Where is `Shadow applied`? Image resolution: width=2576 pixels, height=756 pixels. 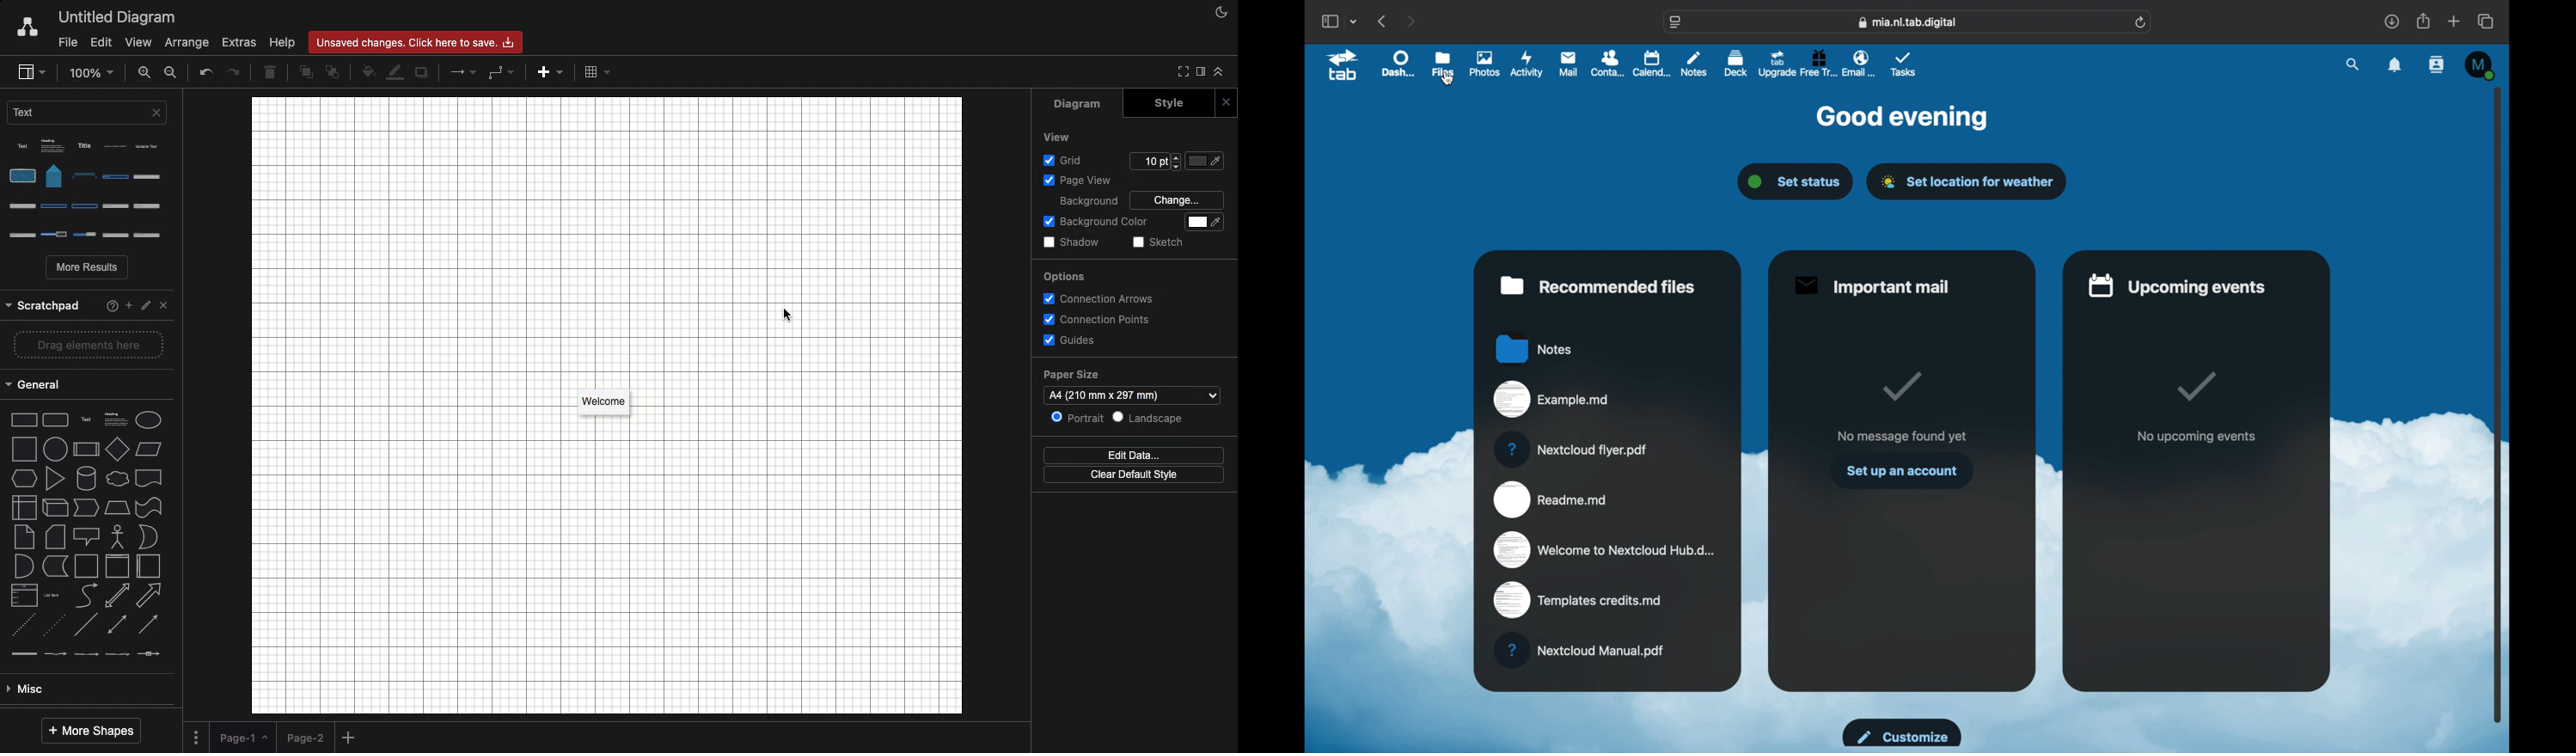 Shadow applied is located at coordinates (603, 411).